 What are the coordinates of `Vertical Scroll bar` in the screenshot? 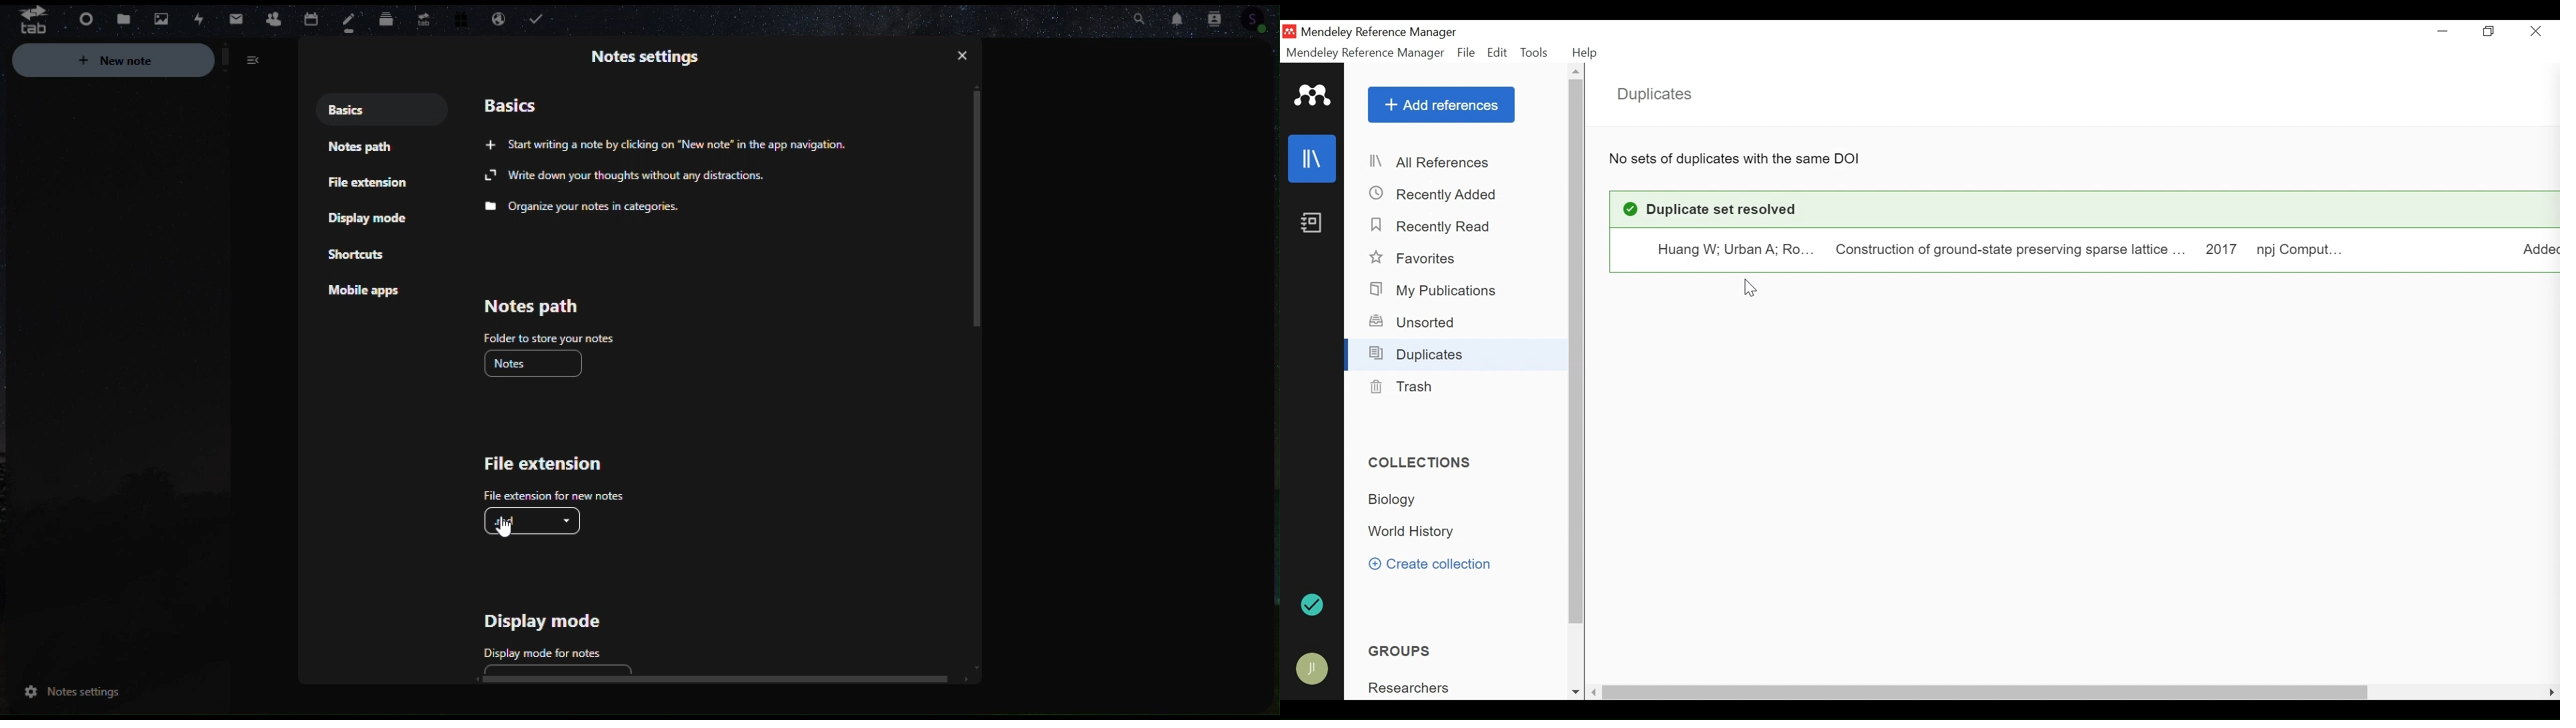 It's located at (1577, 355).